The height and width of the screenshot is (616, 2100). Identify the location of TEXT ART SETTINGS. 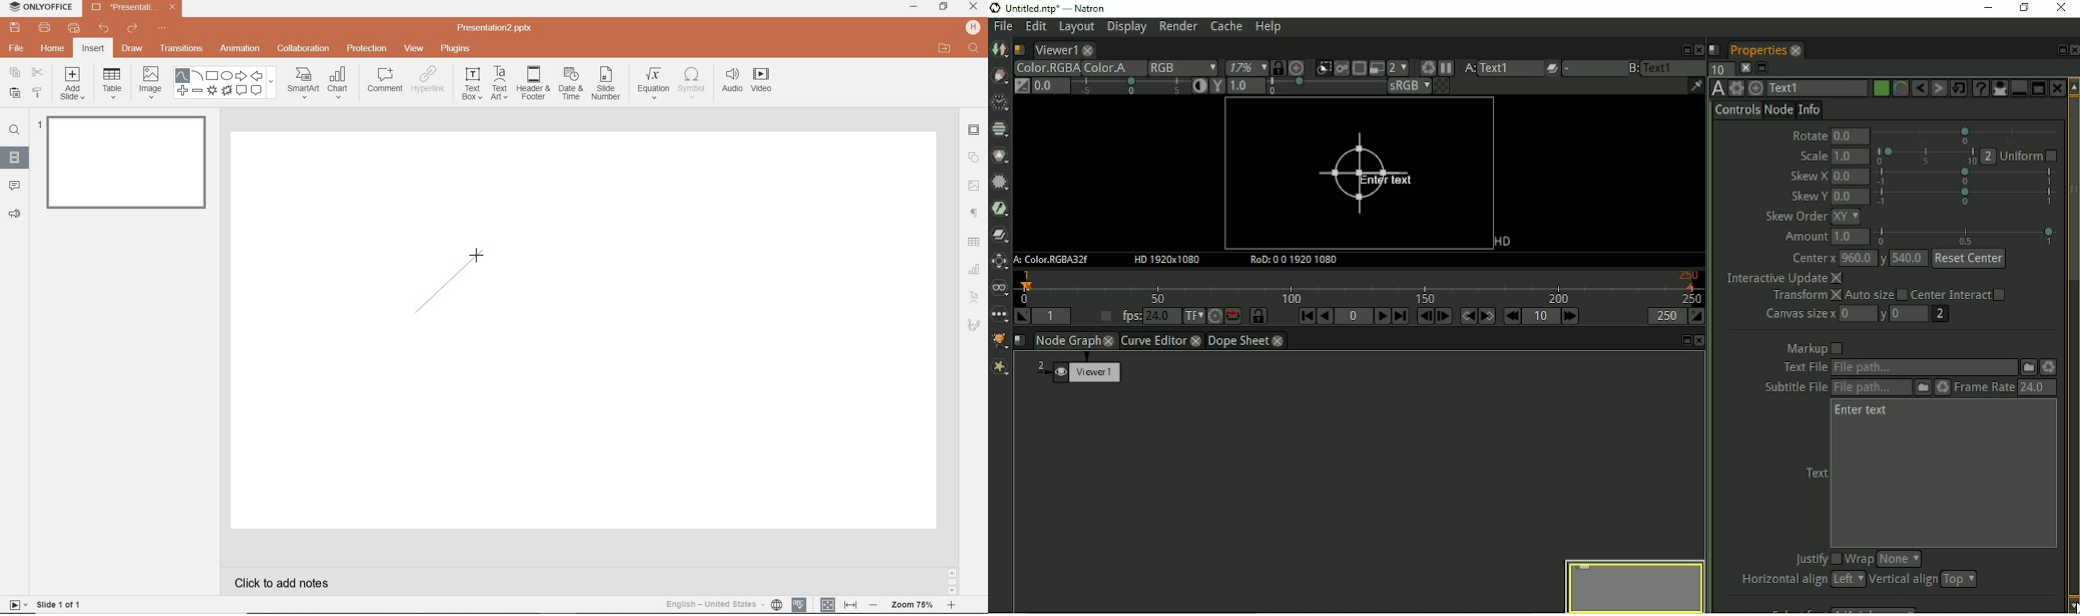
(975, 298).